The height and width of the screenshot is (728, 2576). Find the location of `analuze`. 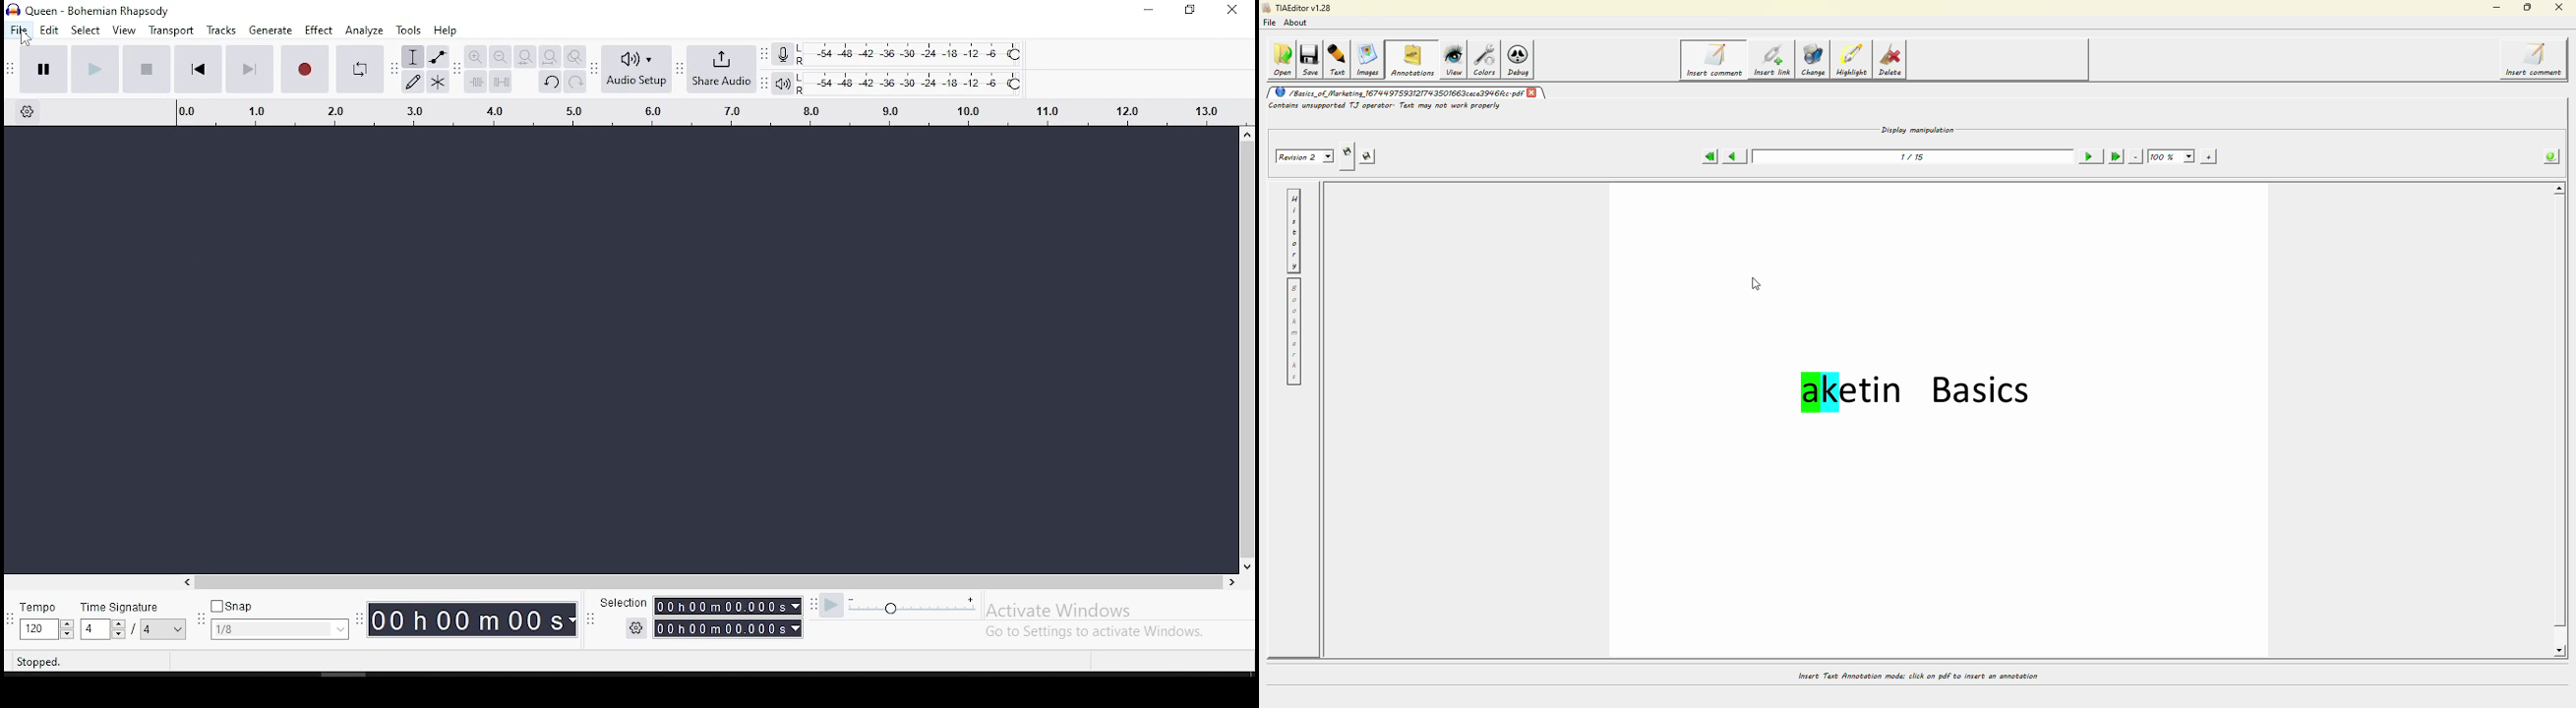

analuze is located at coordinates (364, 30).